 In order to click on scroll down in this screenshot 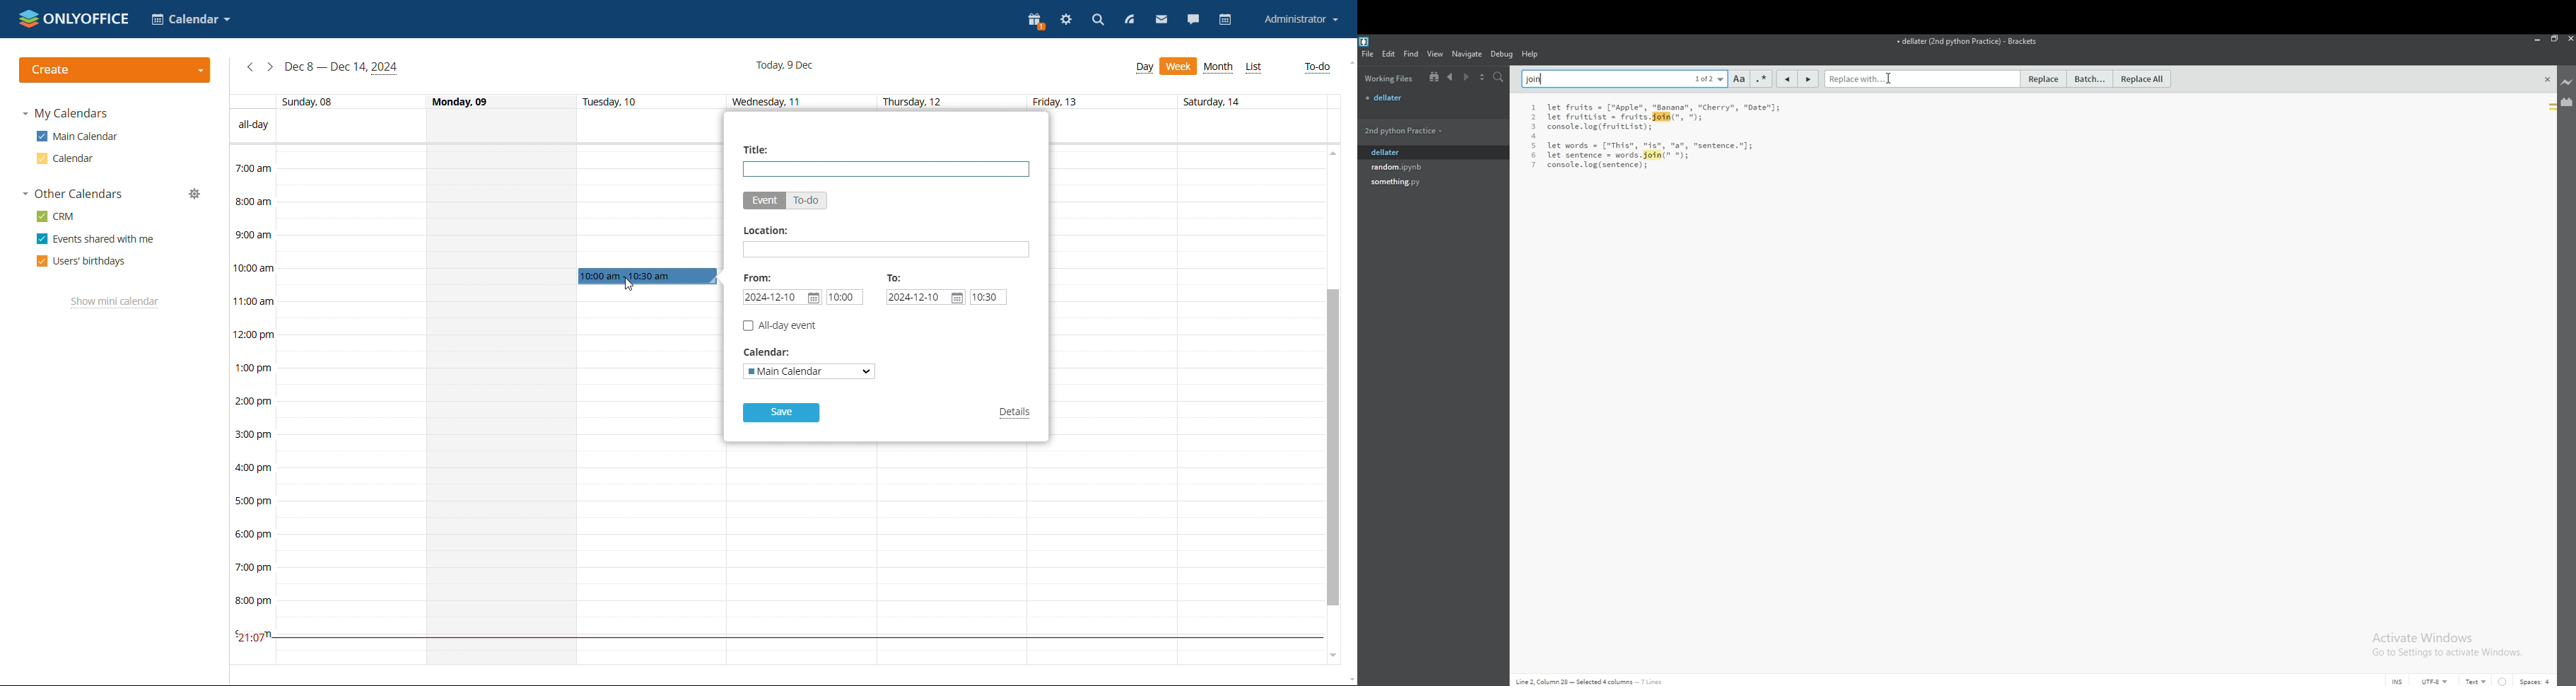, I will do `click(1330, 658)`.